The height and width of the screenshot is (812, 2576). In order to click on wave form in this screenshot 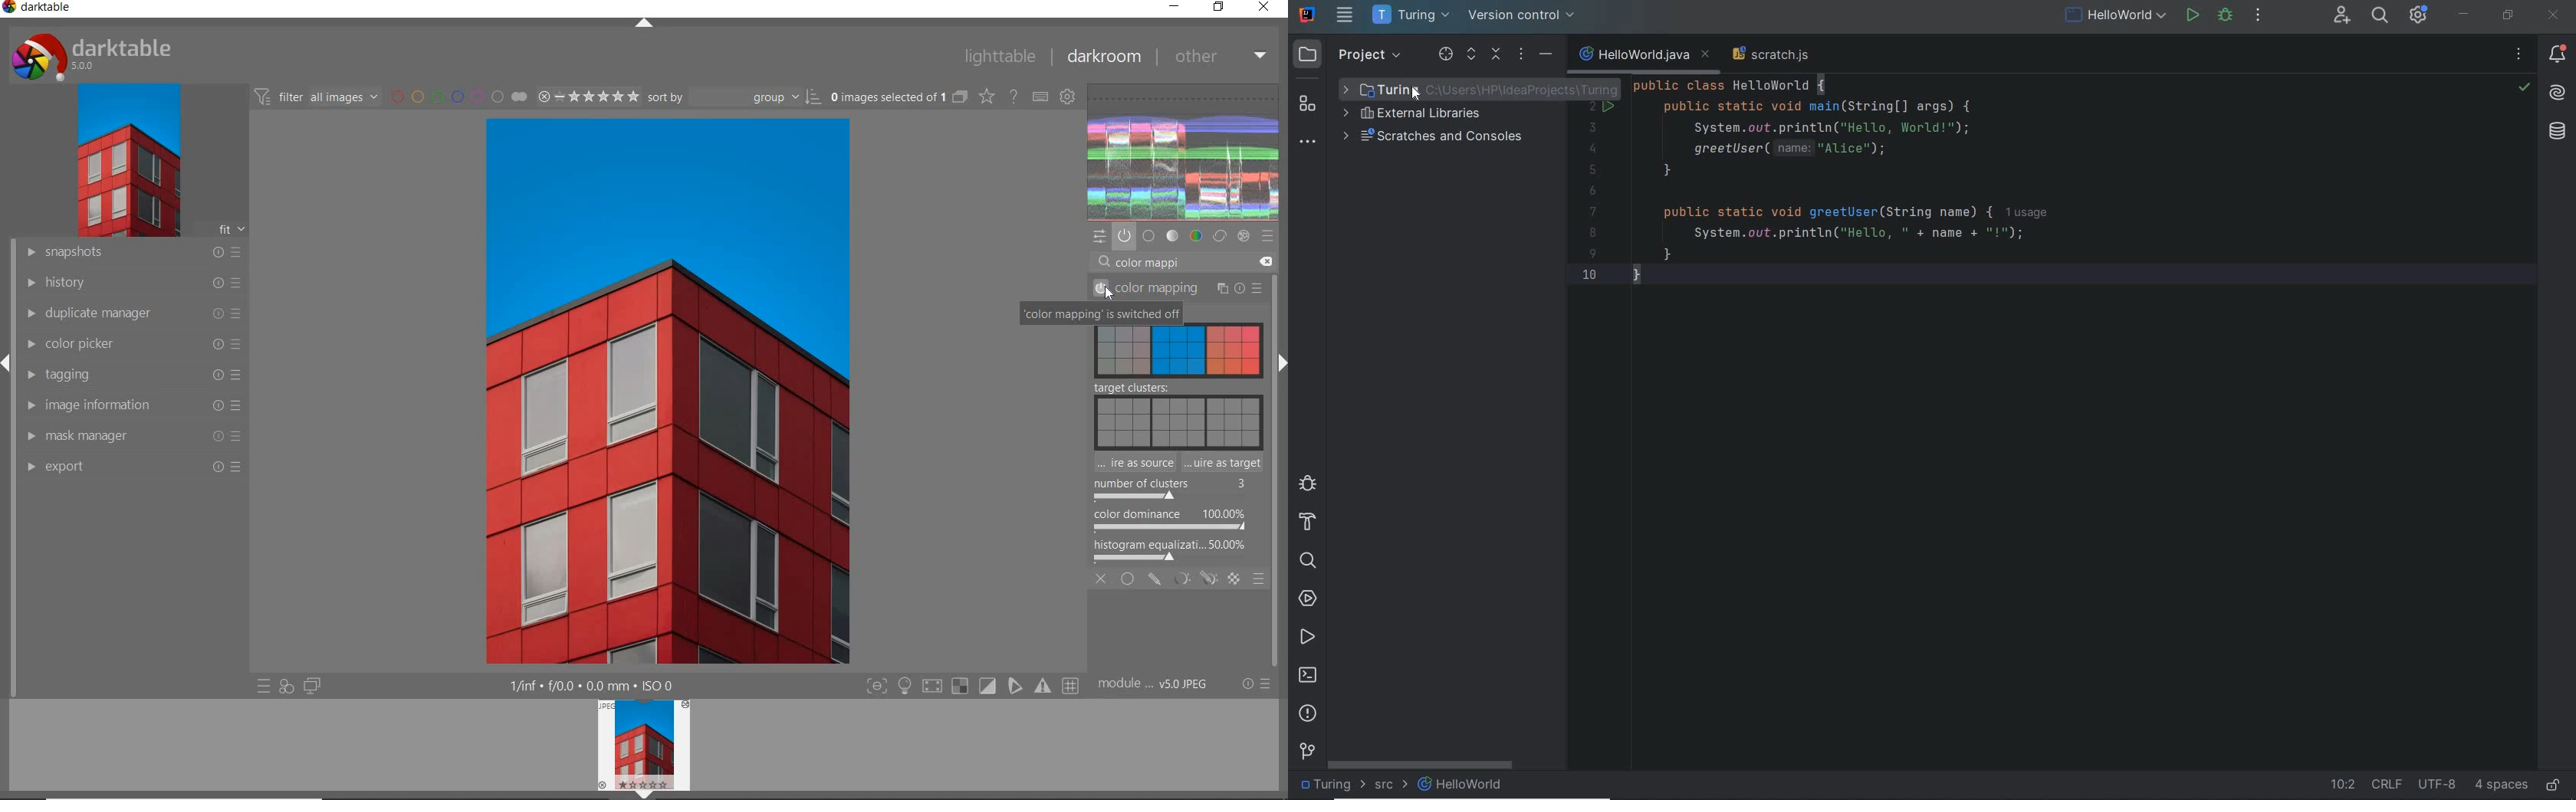, I will do `click(1184, 152)`.